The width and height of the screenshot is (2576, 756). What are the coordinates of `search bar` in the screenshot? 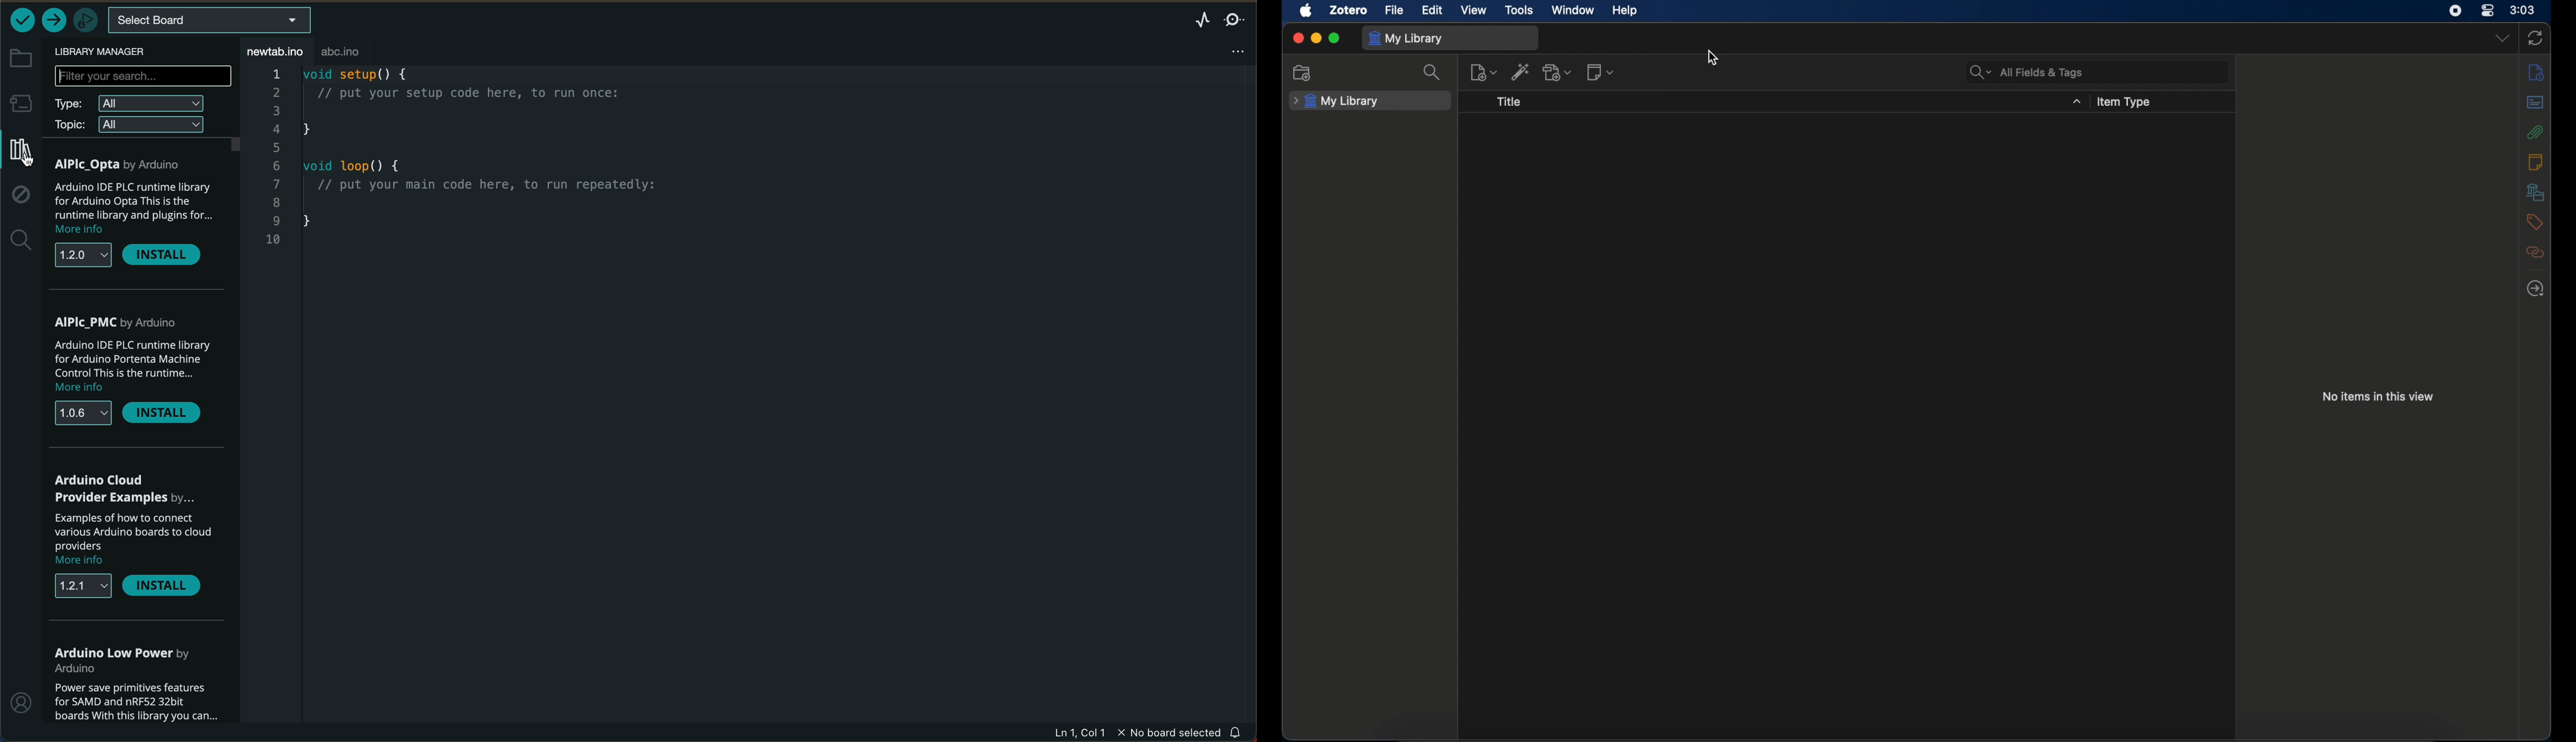 It's located at (142, 77).